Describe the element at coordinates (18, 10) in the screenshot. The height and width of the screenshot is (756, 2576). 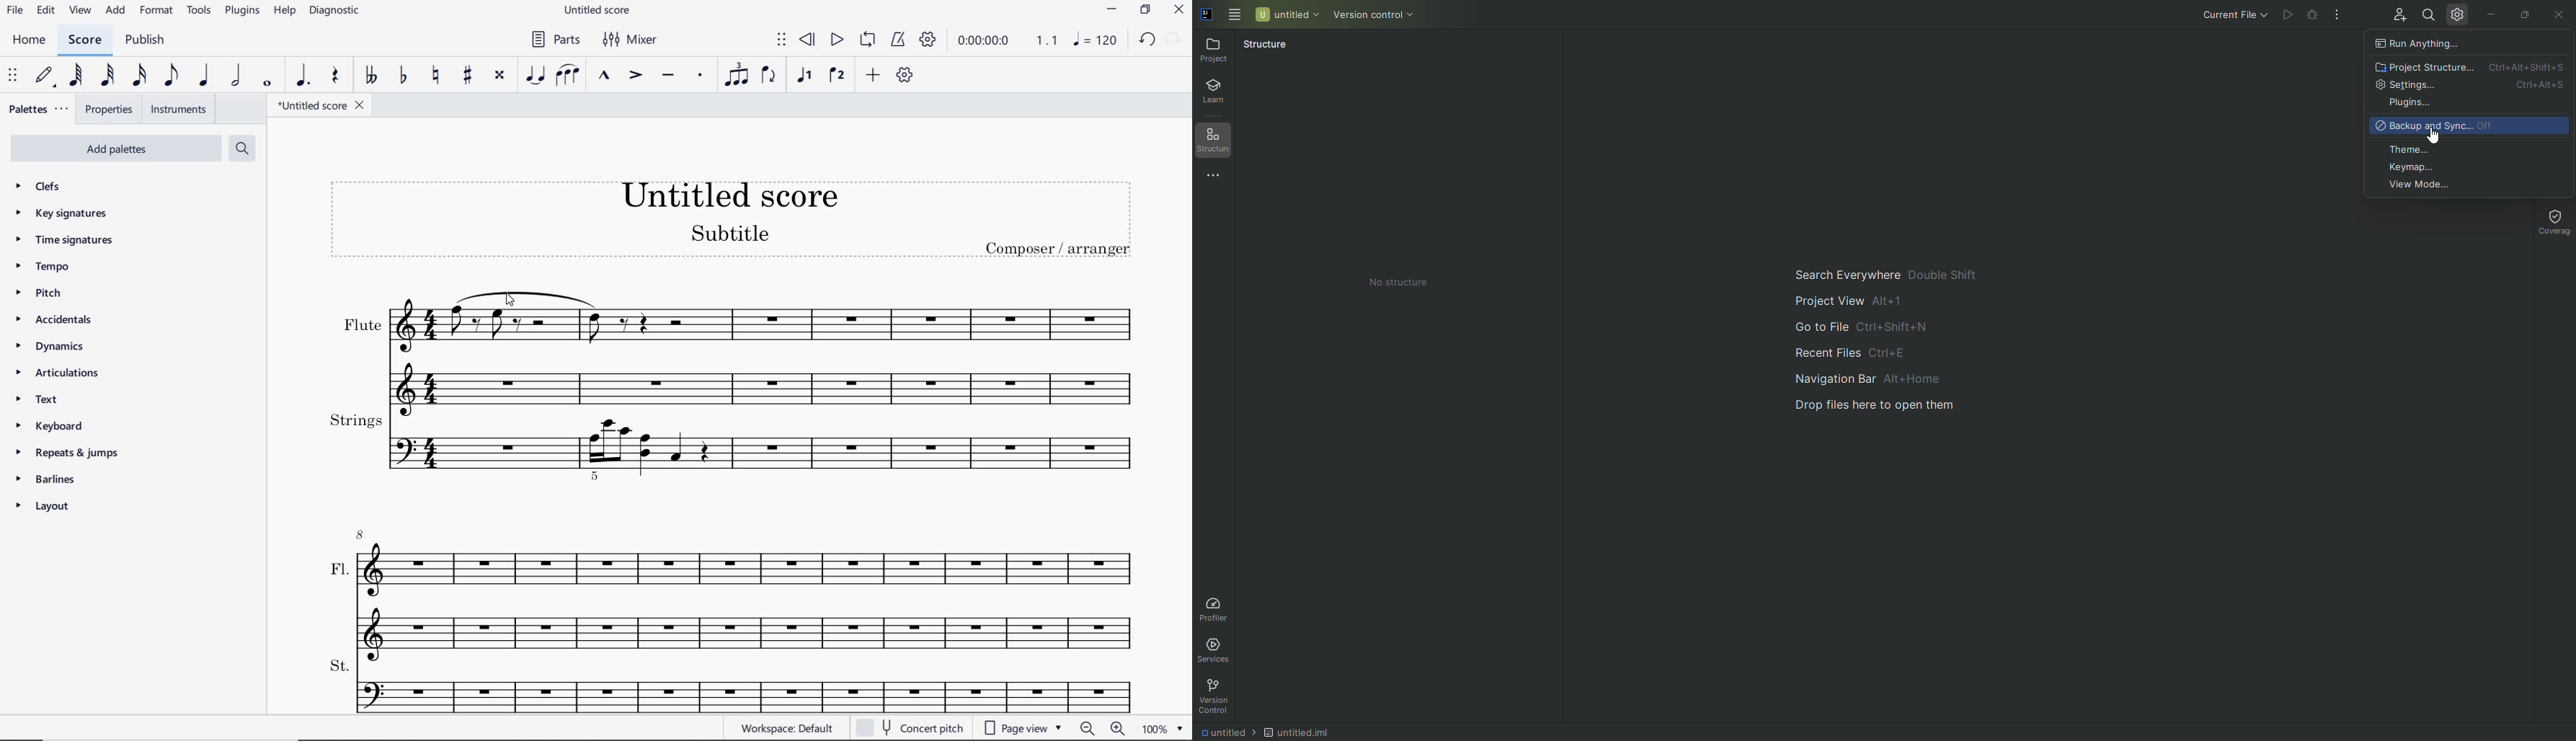
I see `file` at that location.